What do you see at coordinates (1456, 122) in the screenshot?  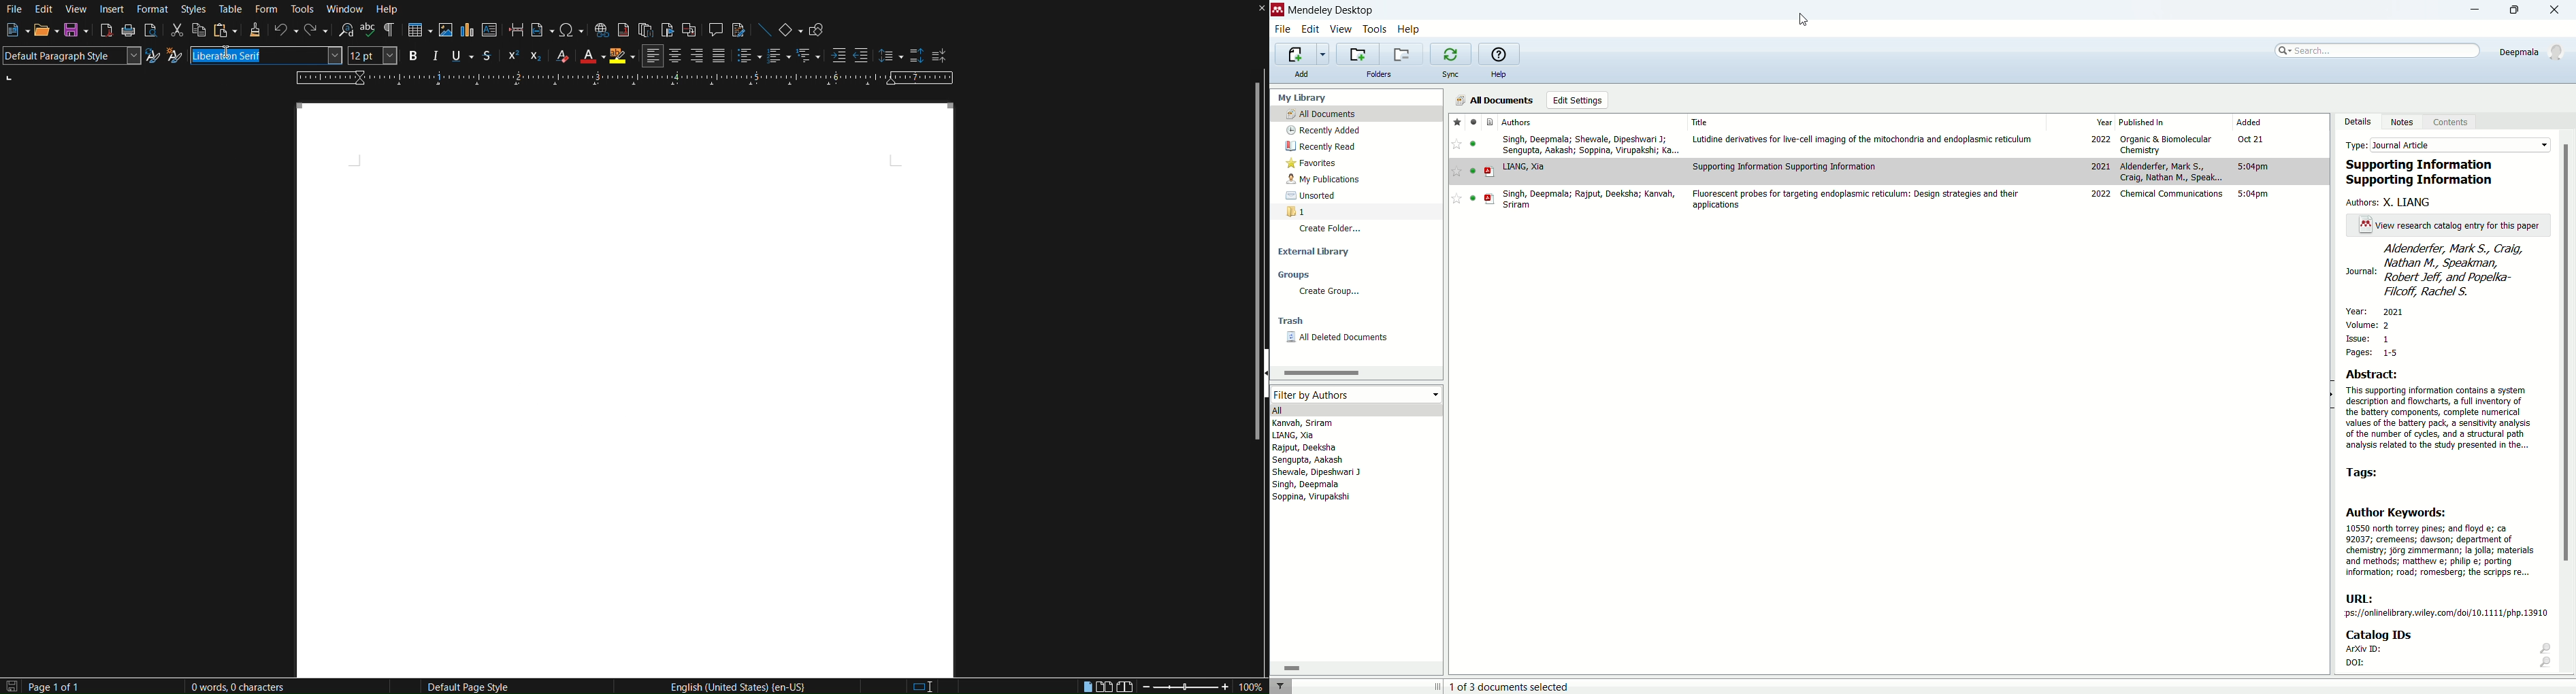 I see `favorites` at bounding box center [1456, 122].